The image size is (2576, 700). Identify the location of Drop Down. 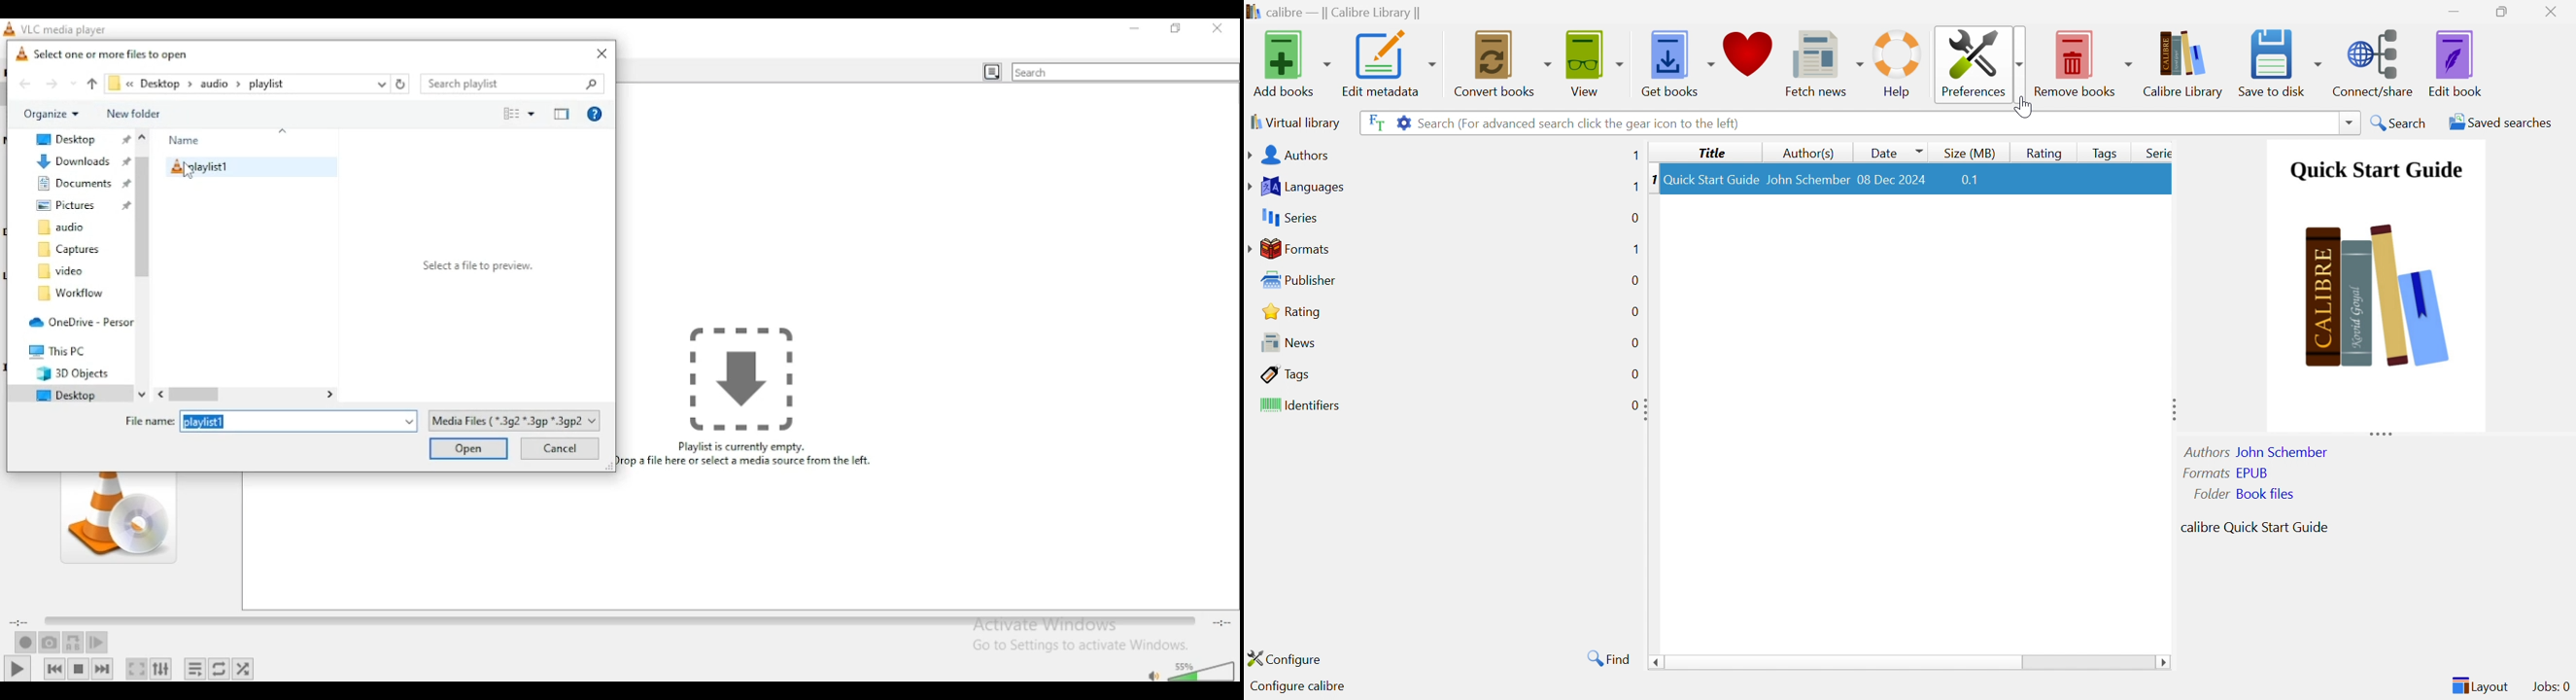
(2350, 122).